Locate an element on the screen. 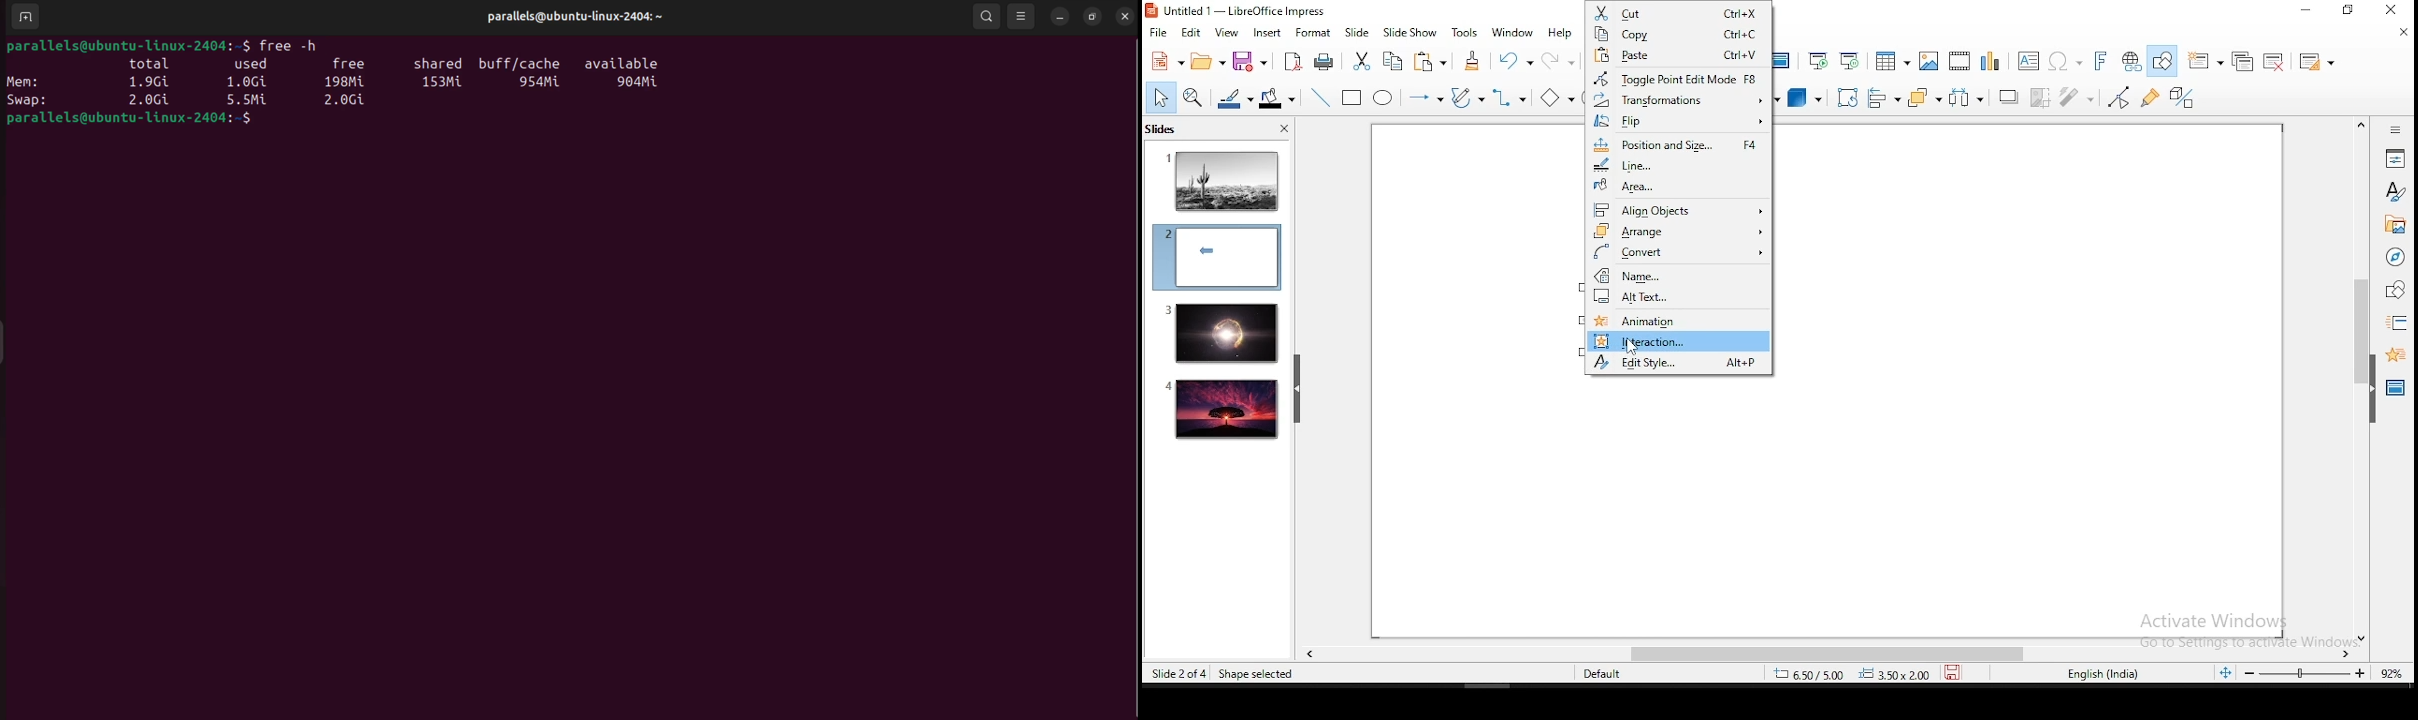 The width and height of the screenshot is (2436, 728). scroll bar is located at coordinates (1819, 654).